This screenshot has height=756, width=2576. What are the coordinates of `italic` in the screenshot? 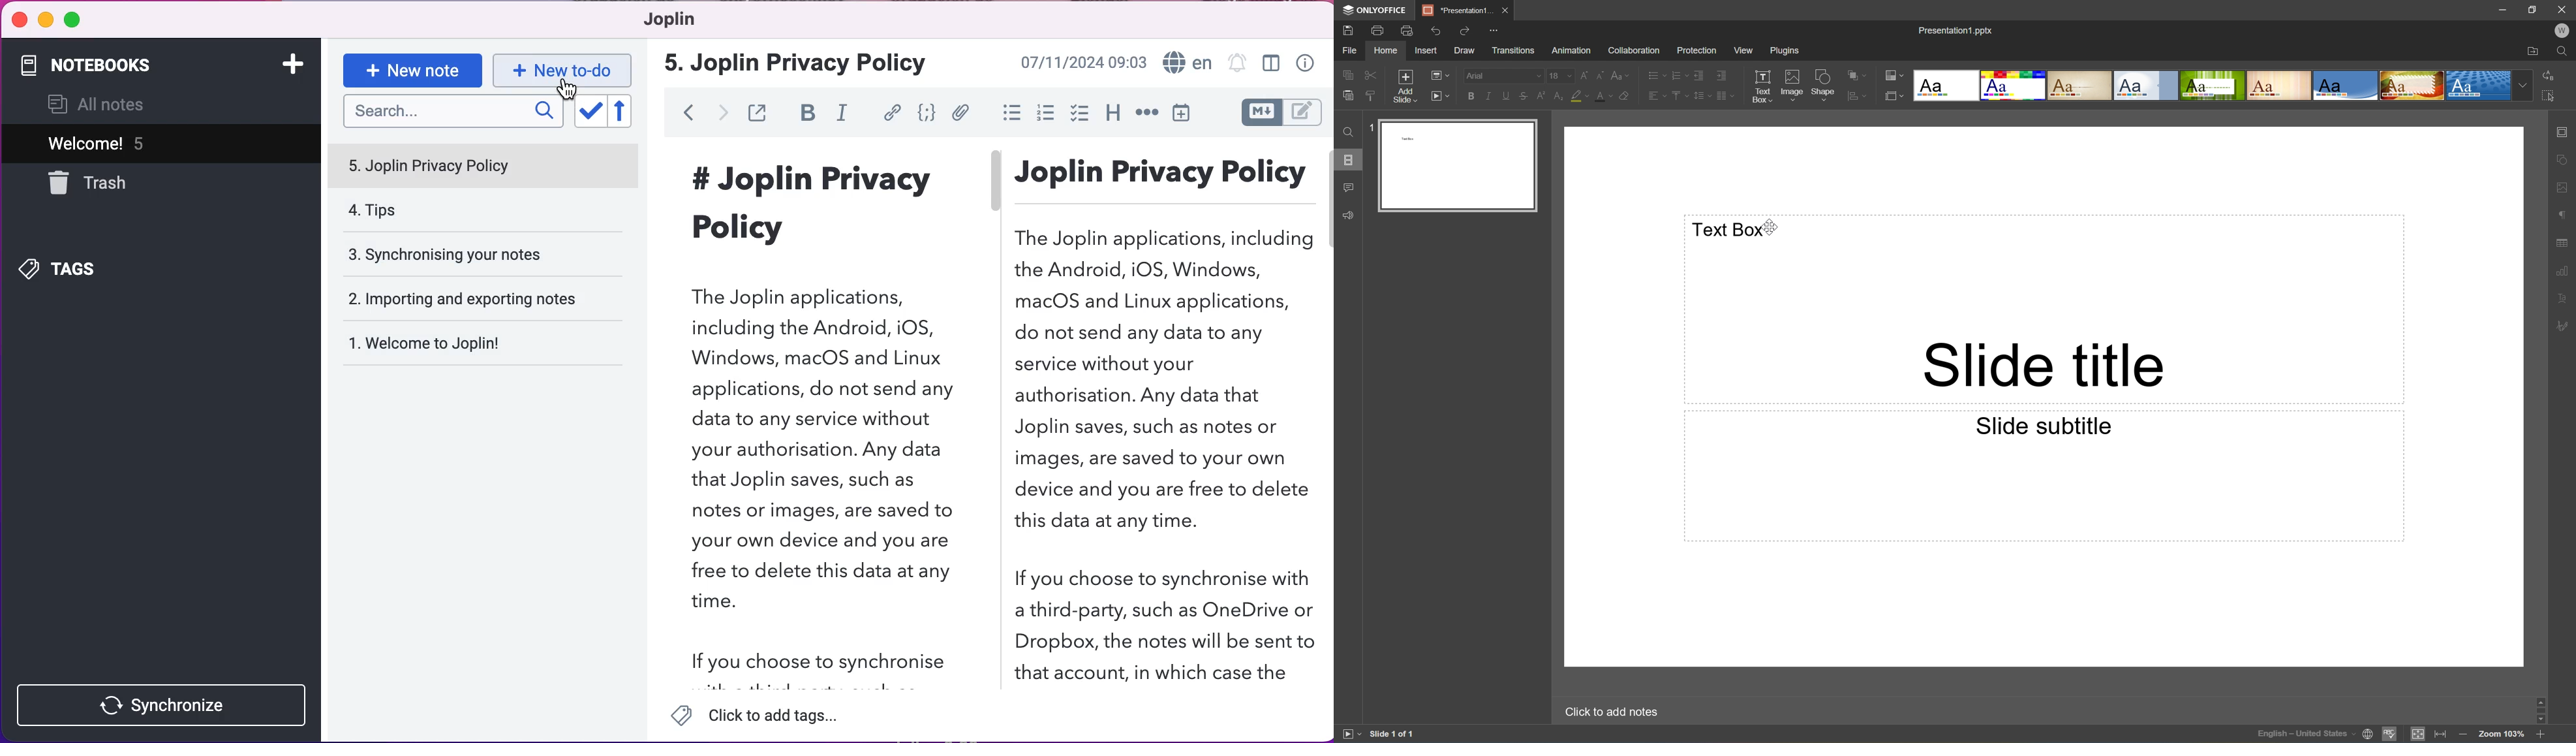 It's located at (845, 116).